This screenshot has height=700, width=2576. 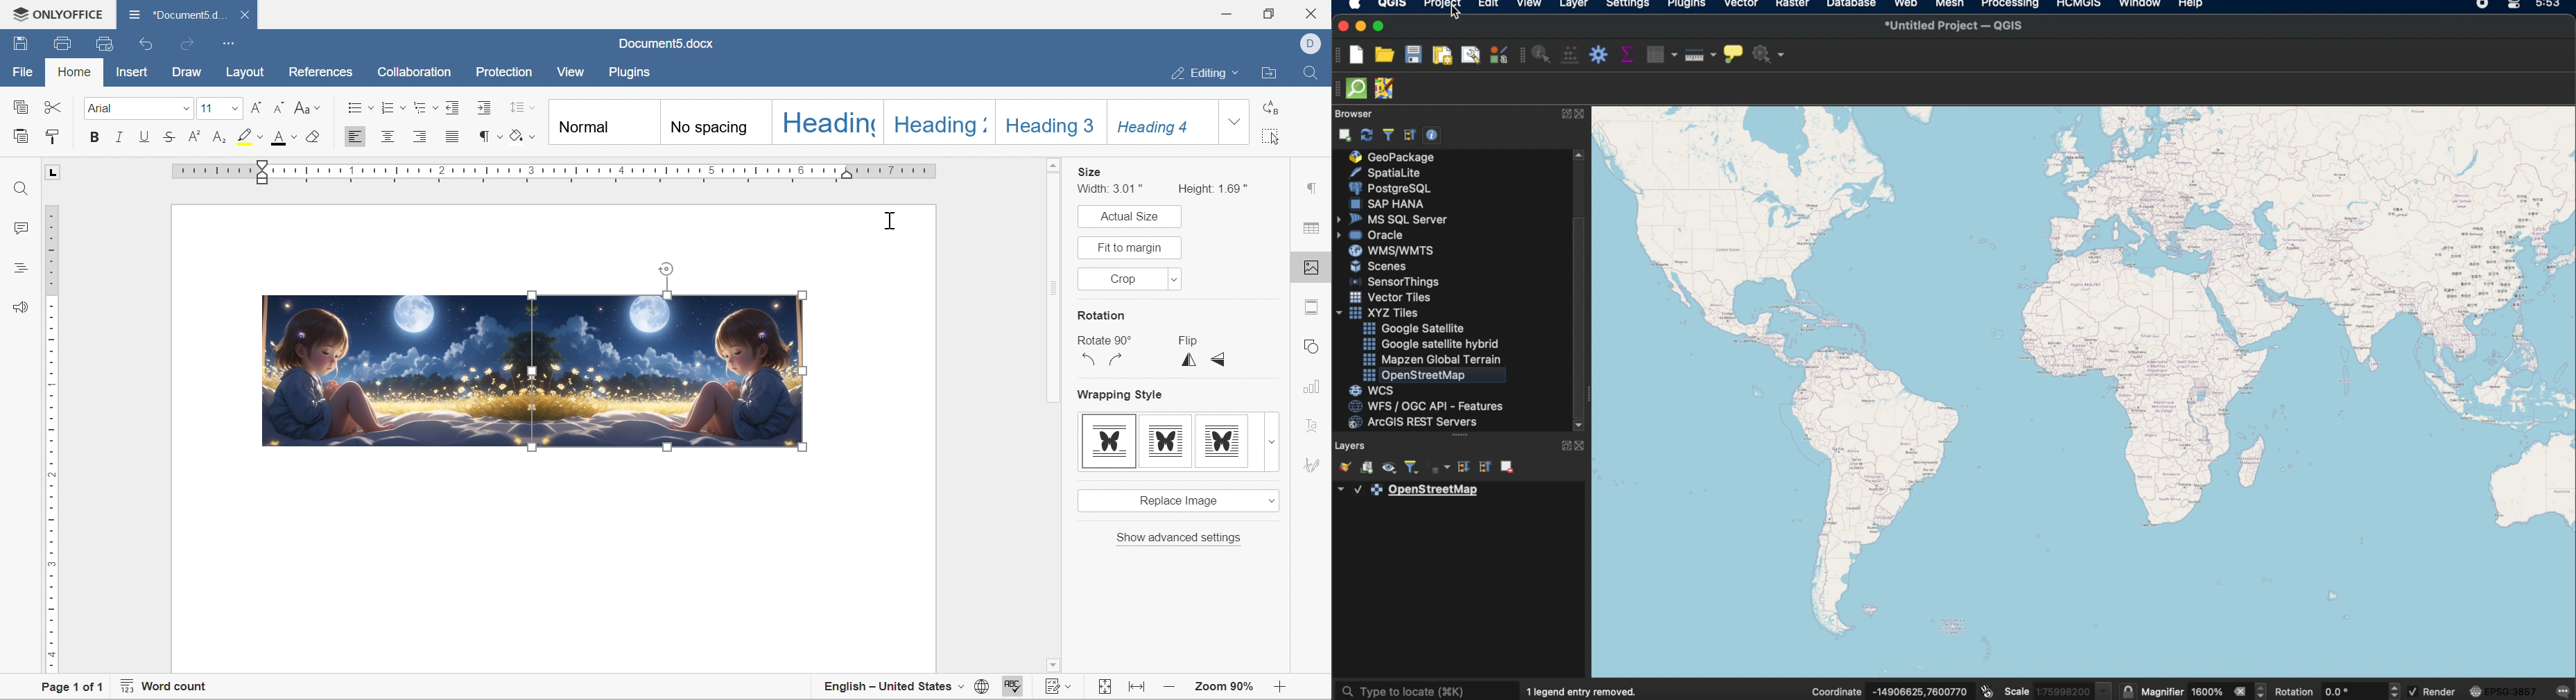 I want to click on size, so click(x=1089, y=171).